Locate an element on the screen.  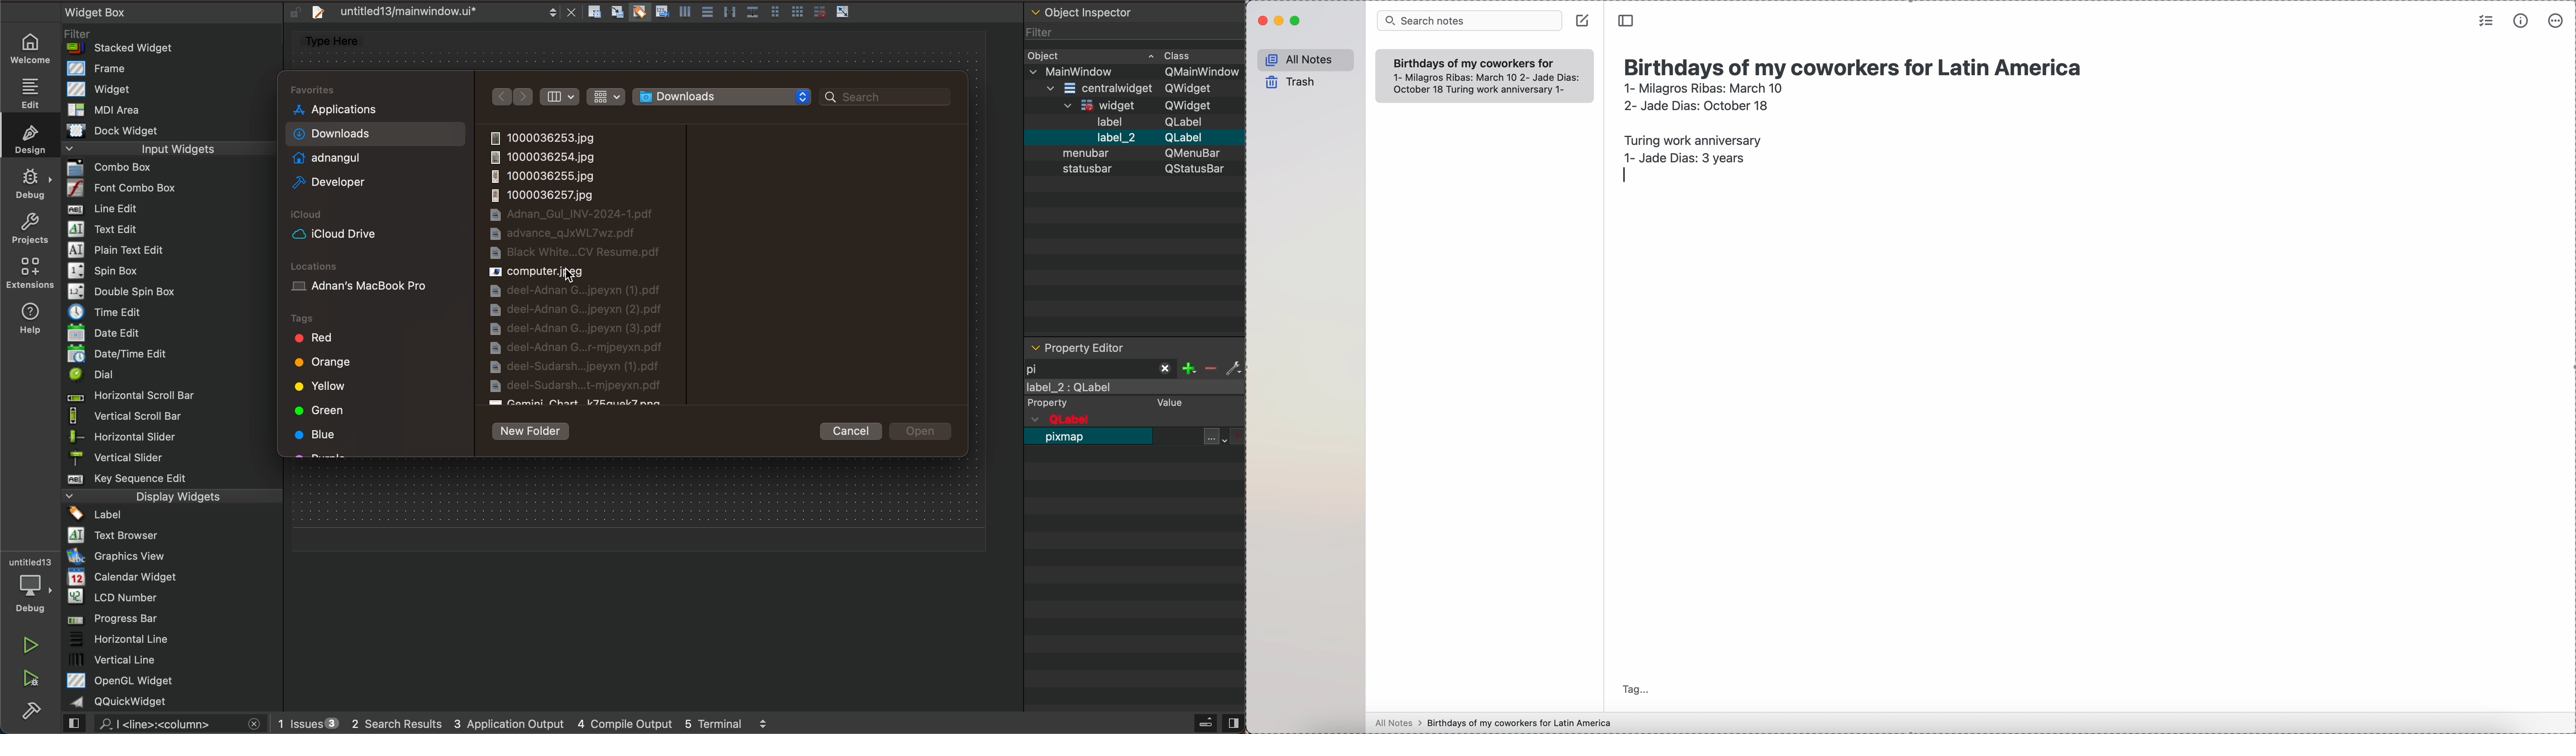
more options is located at coordinates (2557, 19).